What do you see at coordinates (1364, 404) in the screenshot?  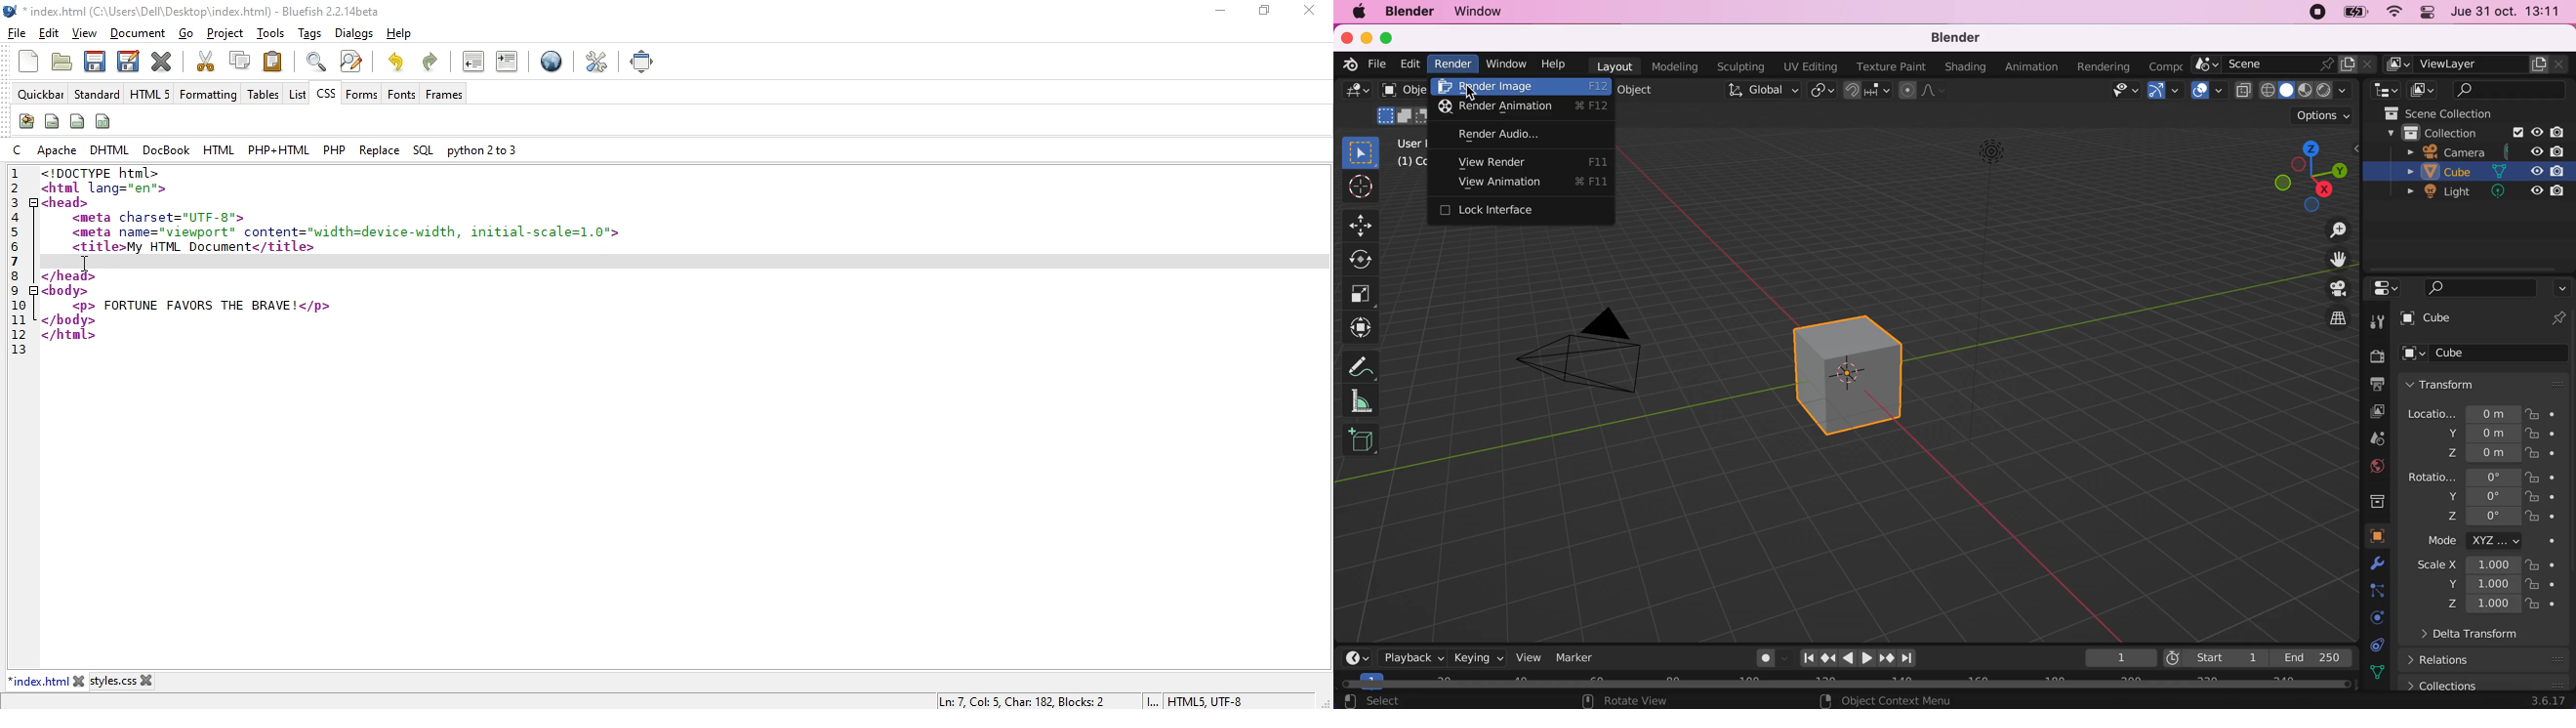 I see `measure` at bounding box center [1364, 404].